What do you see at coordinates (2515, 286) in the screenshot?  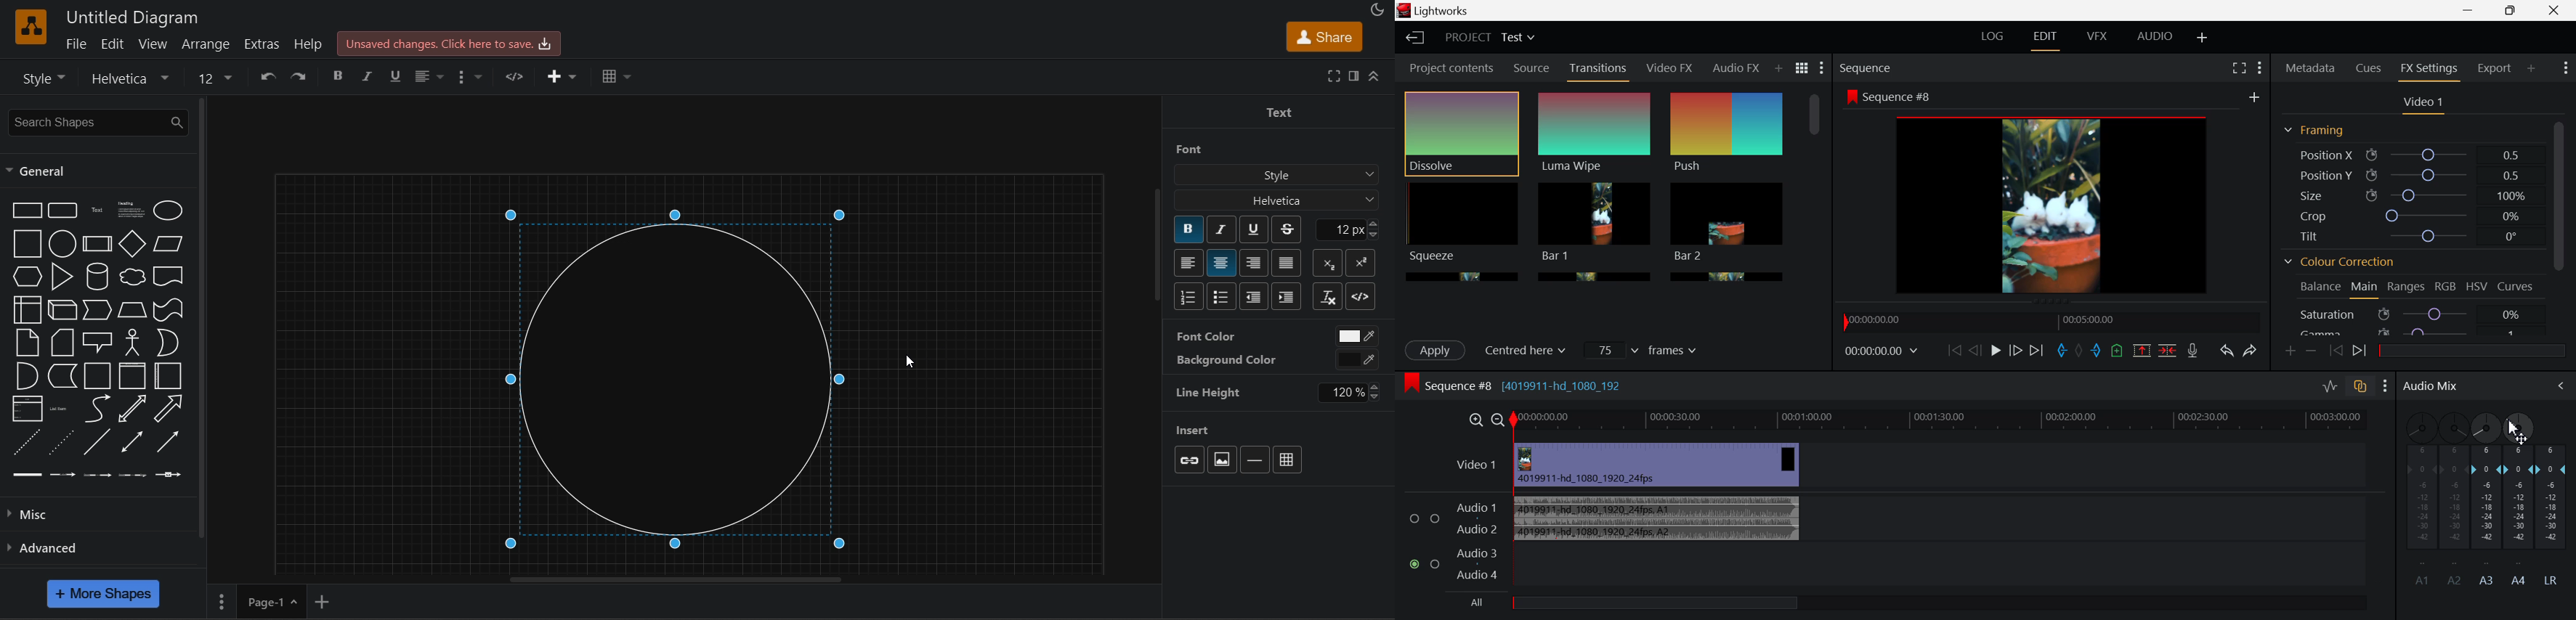 I see `Curves` at bounding box center [2515, 286].